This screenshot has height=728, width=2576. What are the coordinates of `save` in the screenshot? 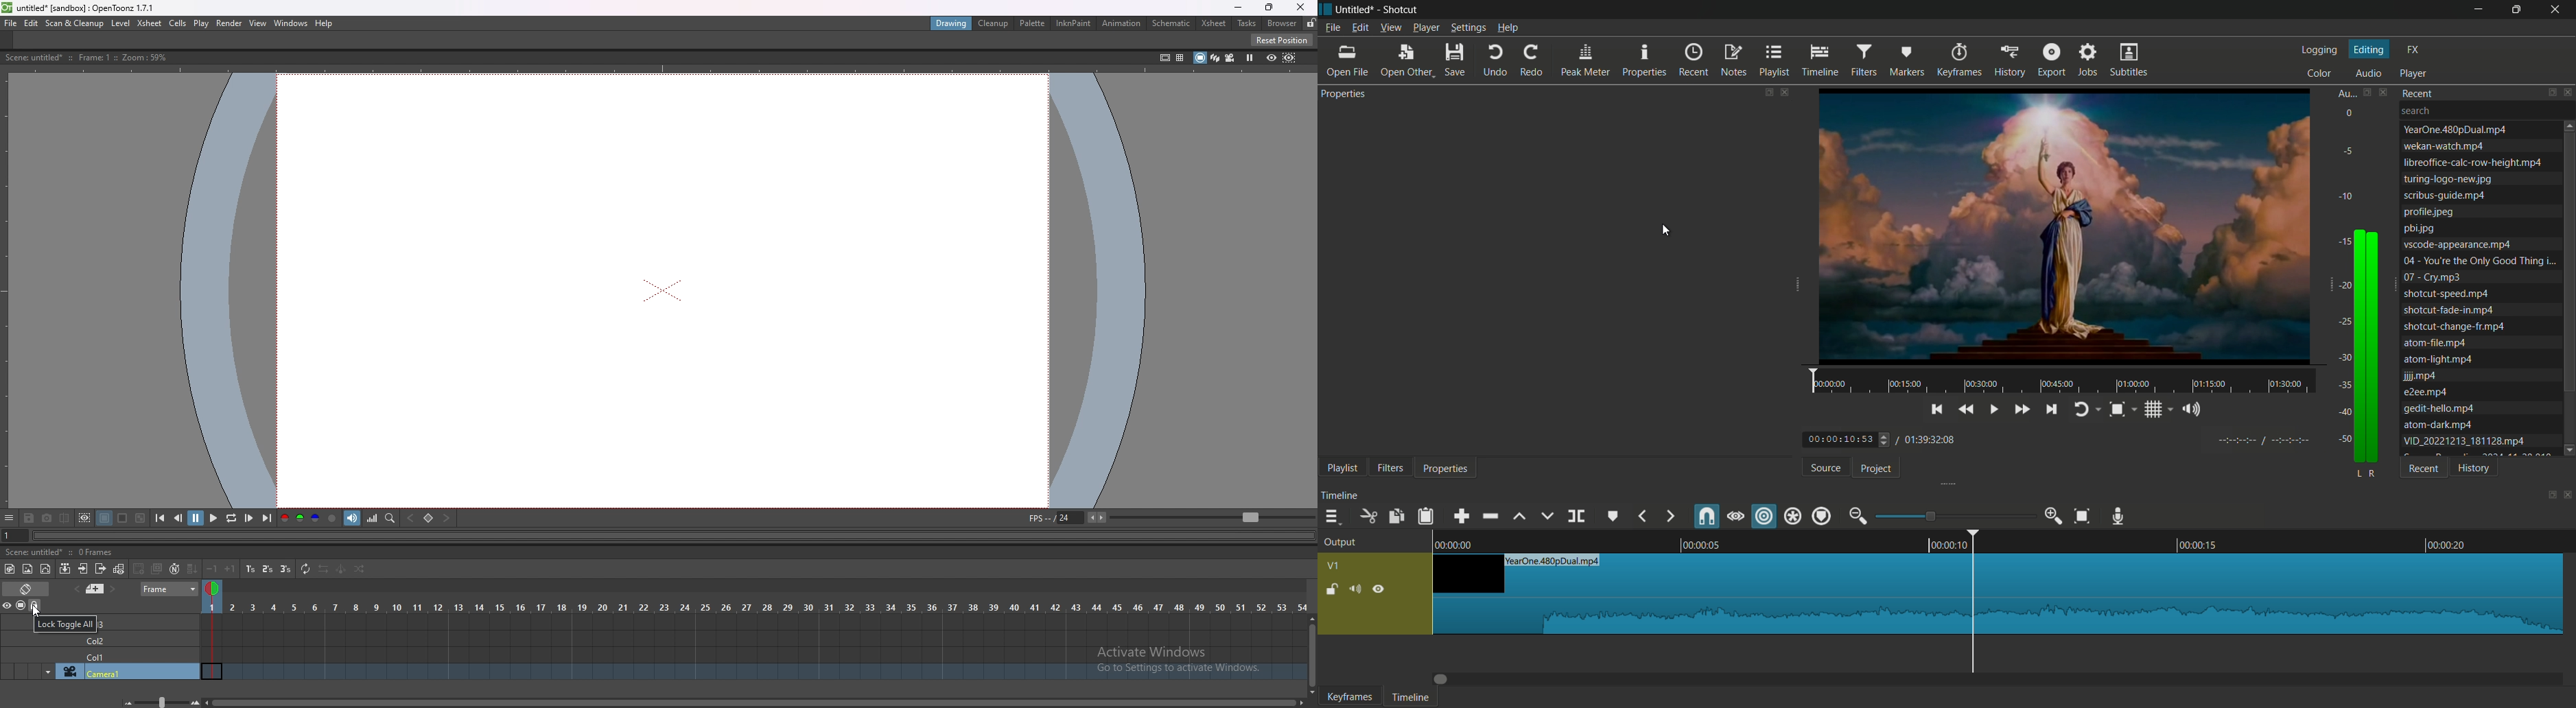 It's located at (1455, 61).